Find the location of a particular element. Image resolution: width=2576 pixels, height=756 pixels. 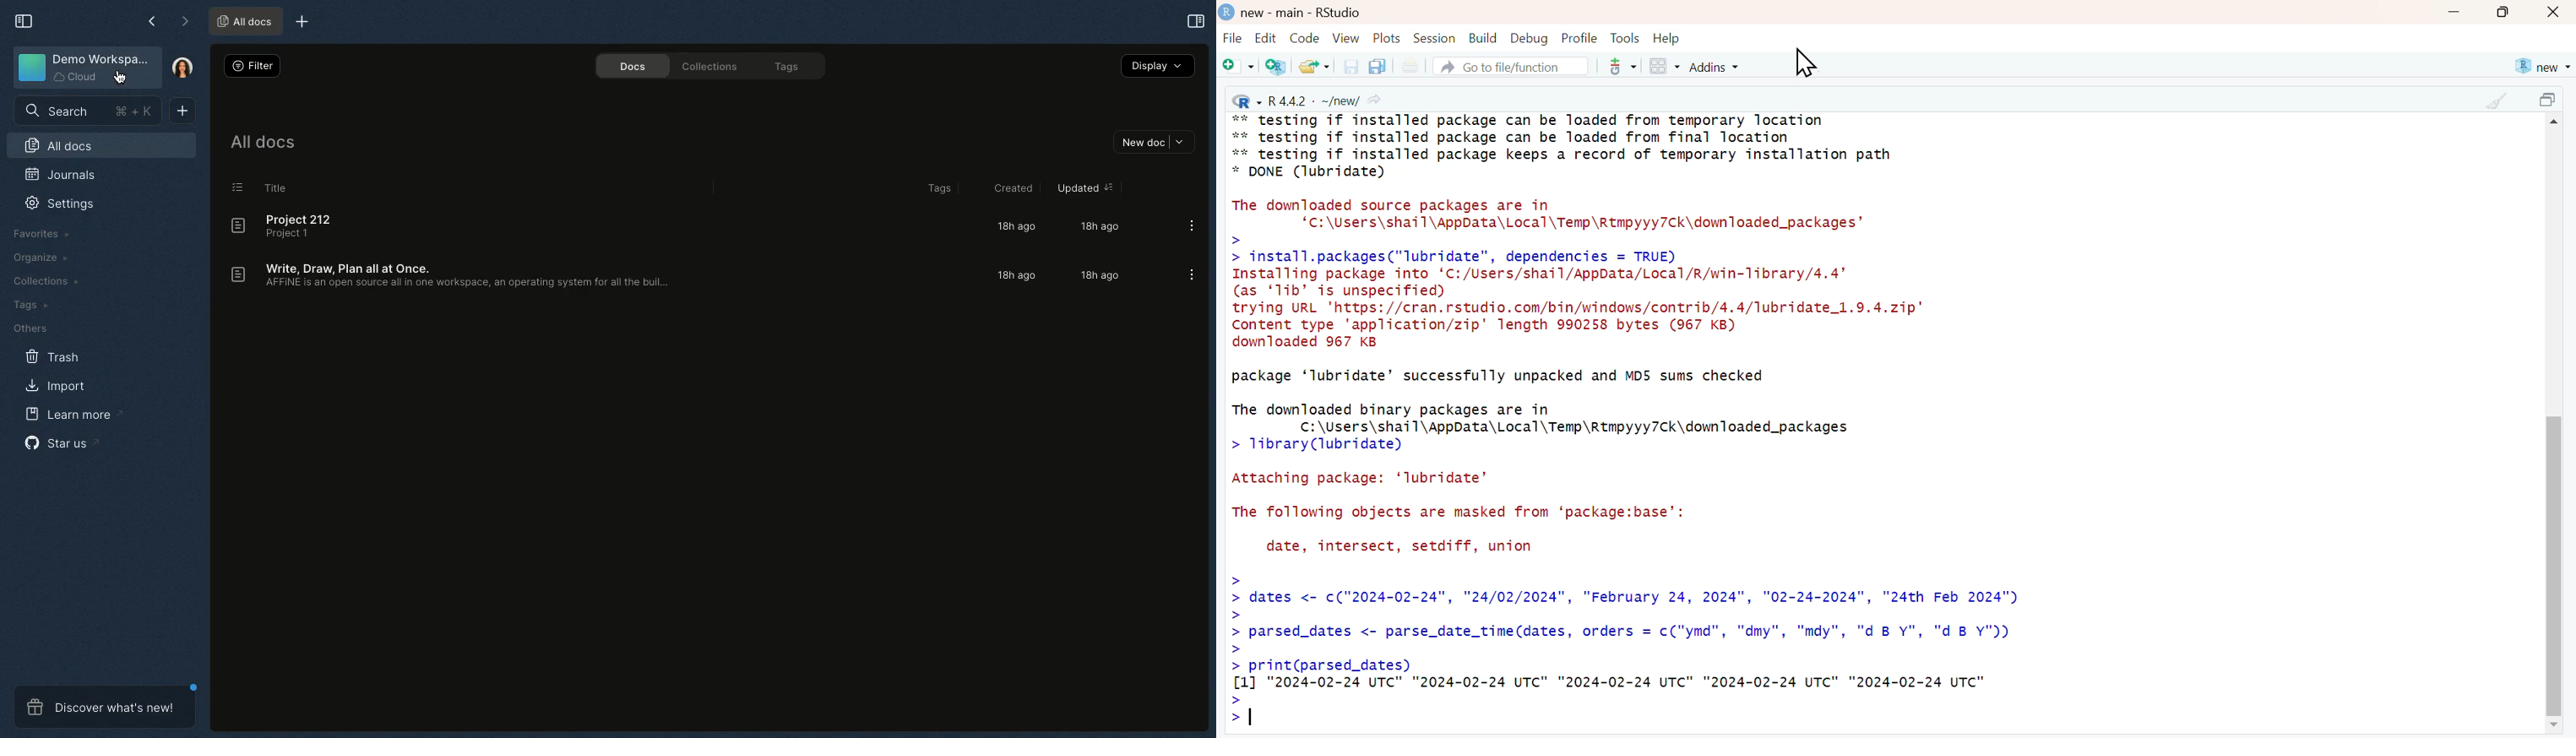

new is located at coordinates (2541, 67).